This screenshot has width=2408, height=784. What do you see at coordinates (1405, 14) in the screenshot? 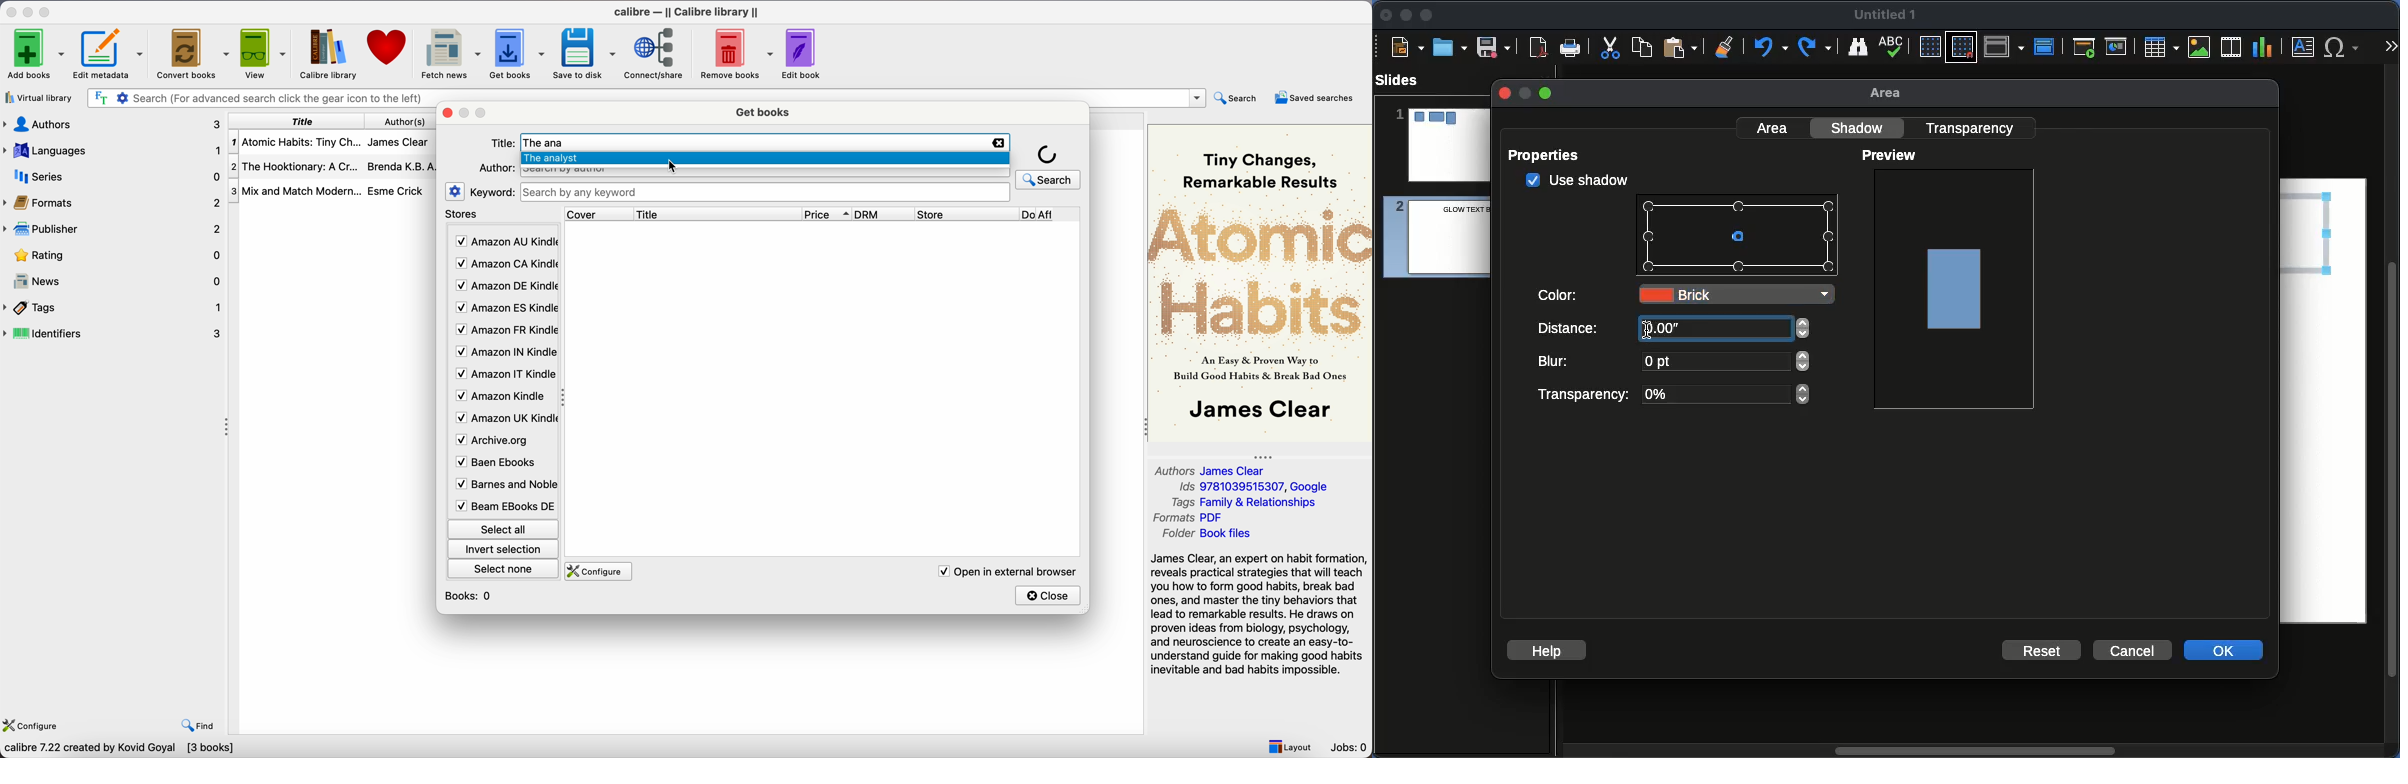
I see `Minimize` at bounding box center [1405, 14].